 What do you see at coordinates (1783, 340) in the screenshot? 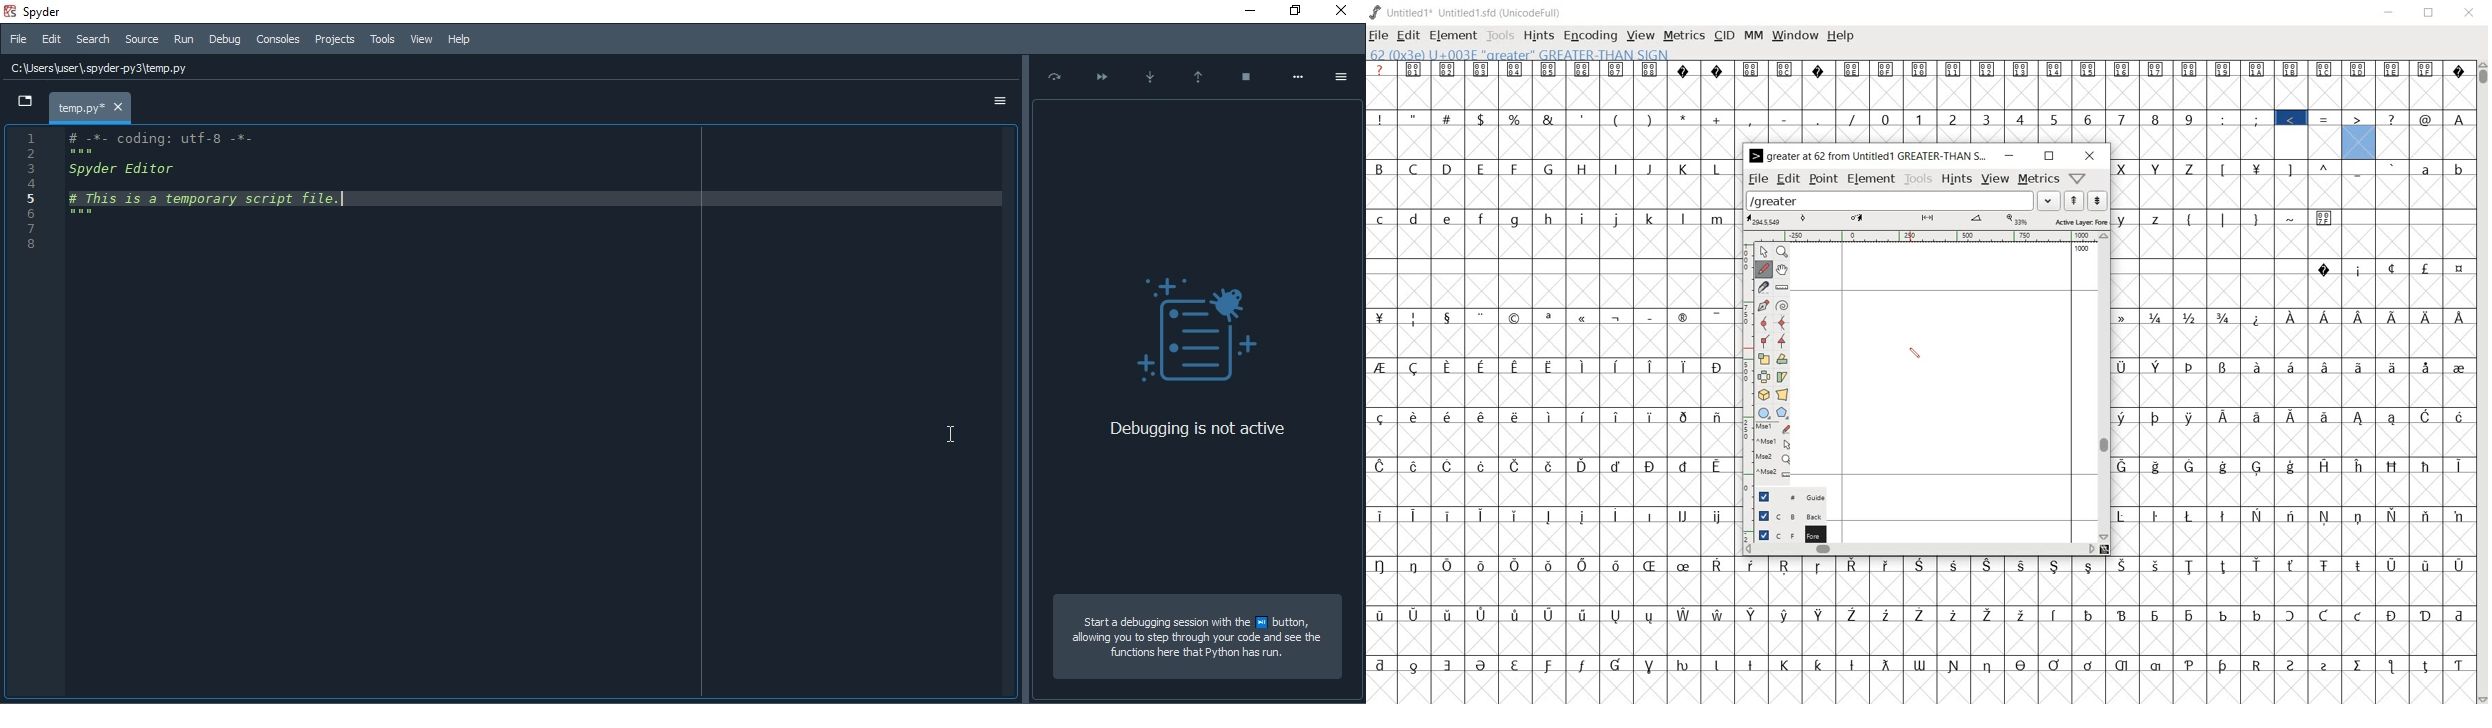
I see `Add a corner point` at bounding box center [1783, 340].